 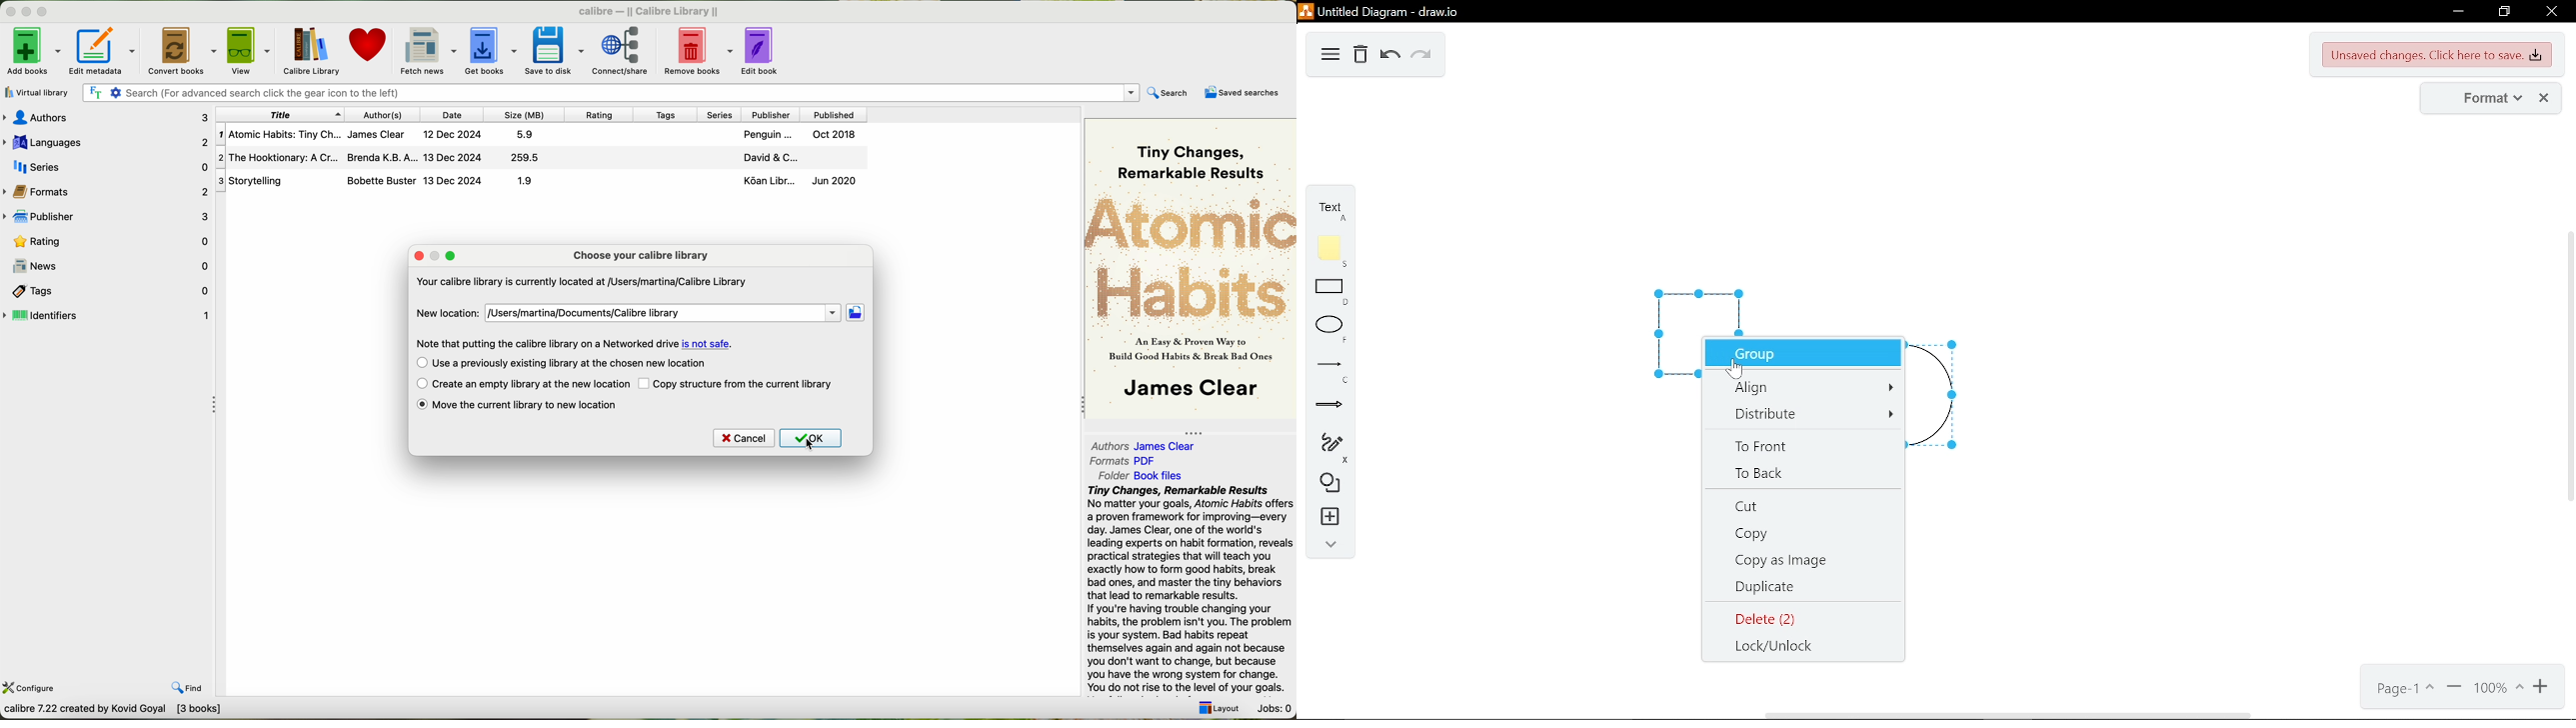 I want to click on 3| Storytelling Bobette Buster 13 Dec 2024 1.9, so click(x=392, y=181).